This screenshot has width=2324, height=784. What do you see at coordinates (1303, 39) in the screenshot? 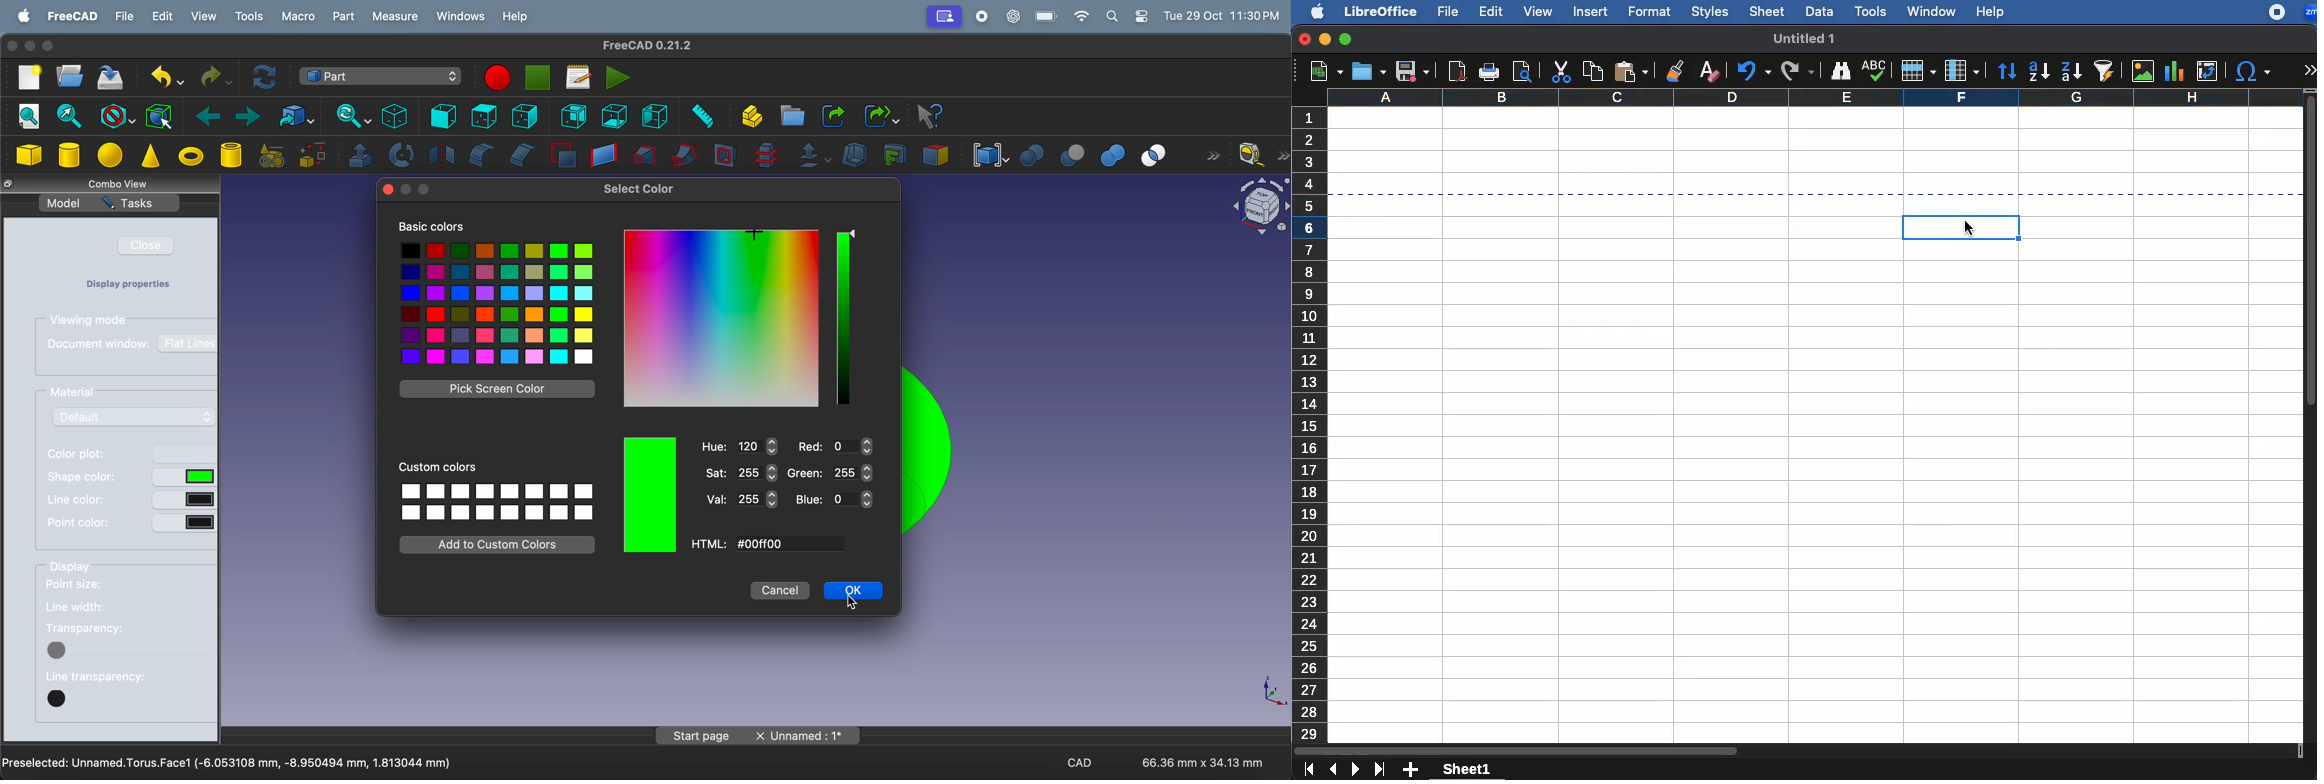
I see `close` at bounding box center [1303, 39].